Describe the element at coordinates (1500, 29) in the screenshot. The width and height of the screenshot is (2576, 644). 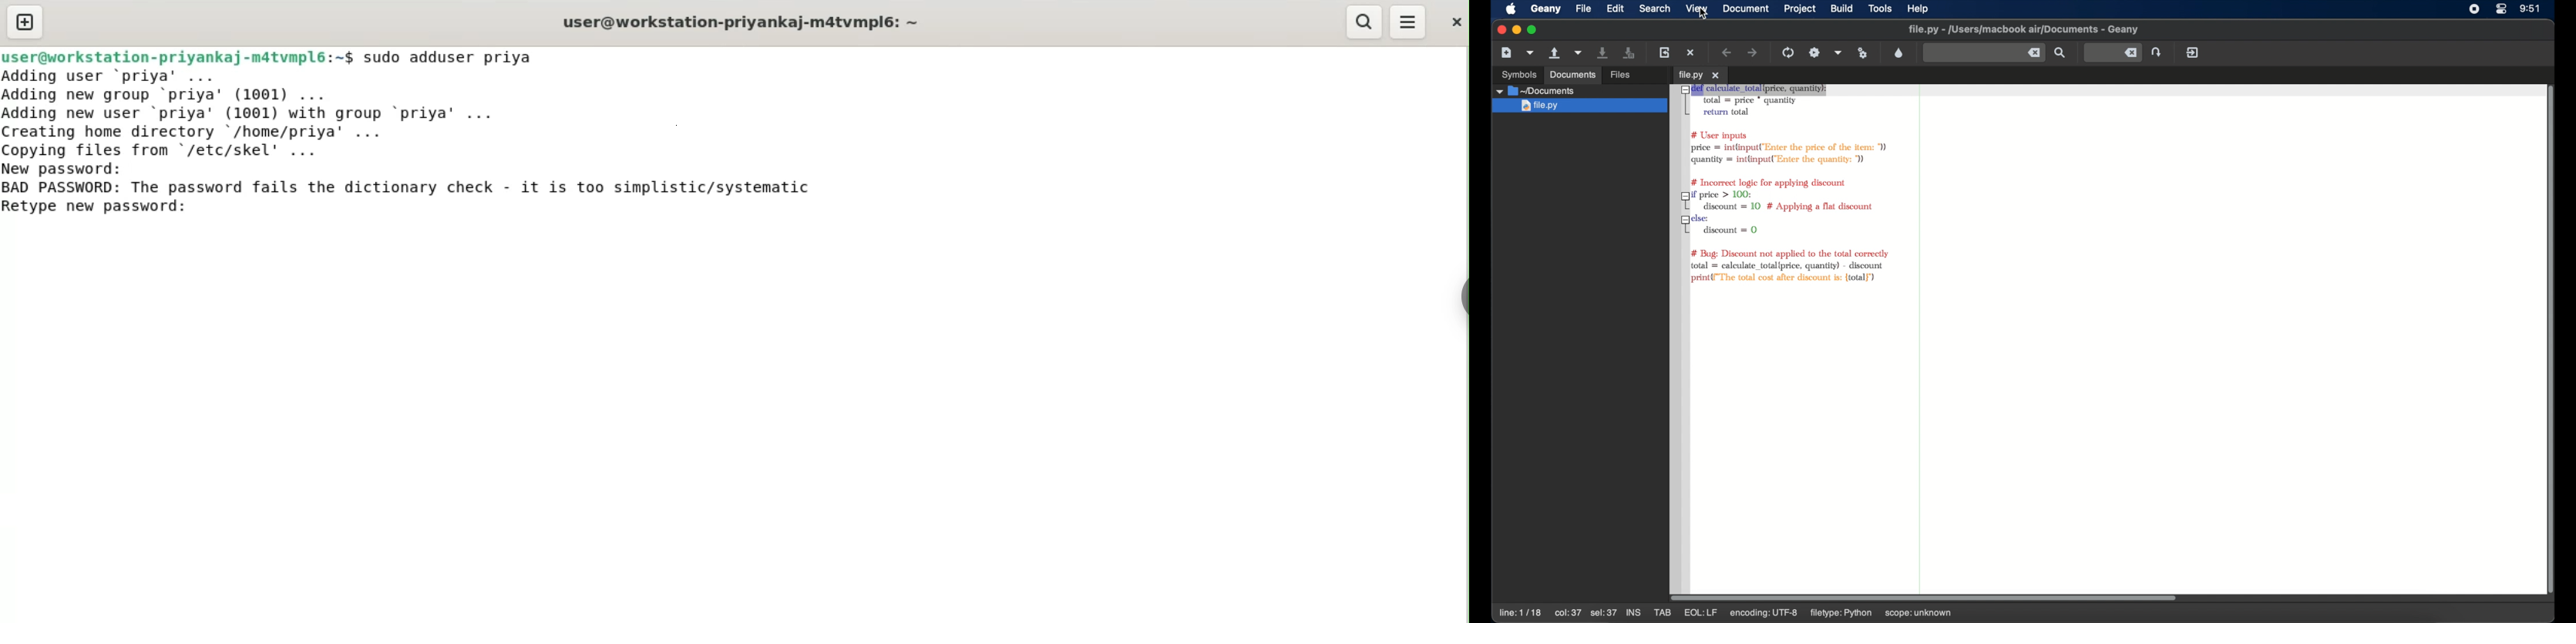
I see `close` at that location.